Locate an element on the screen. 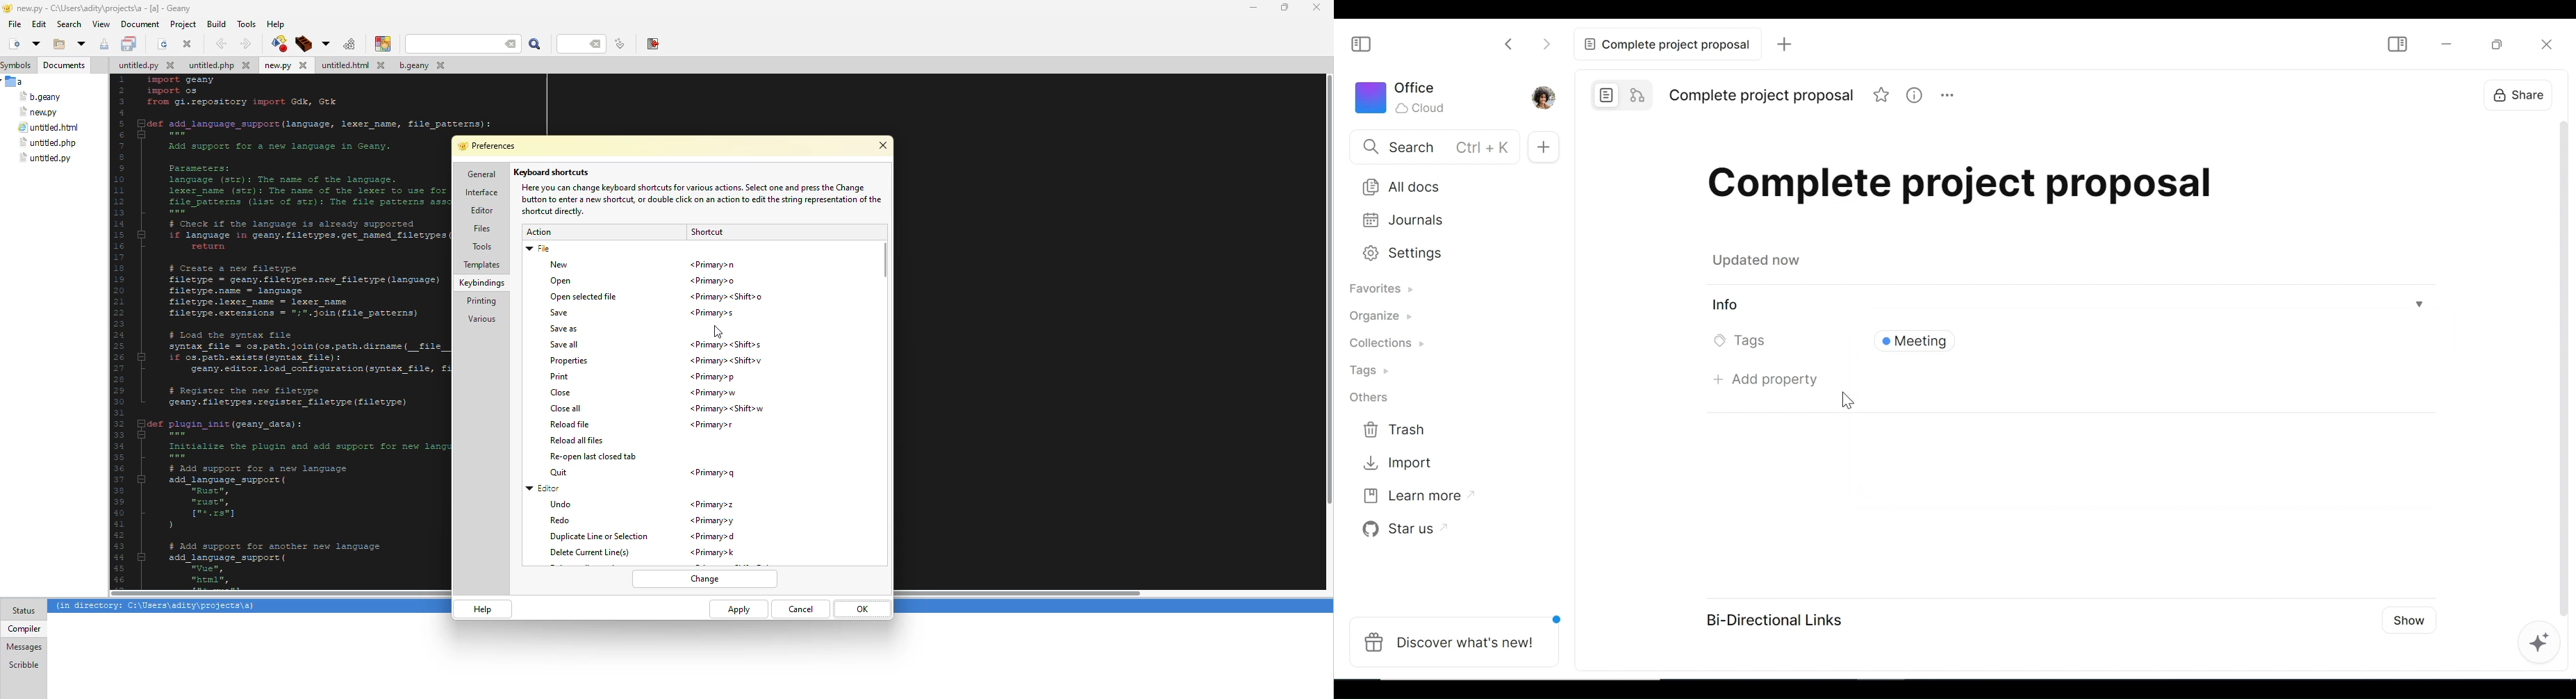 This screenshot has width=2576, height=700. shortcut is located at coordinates (725, 345).